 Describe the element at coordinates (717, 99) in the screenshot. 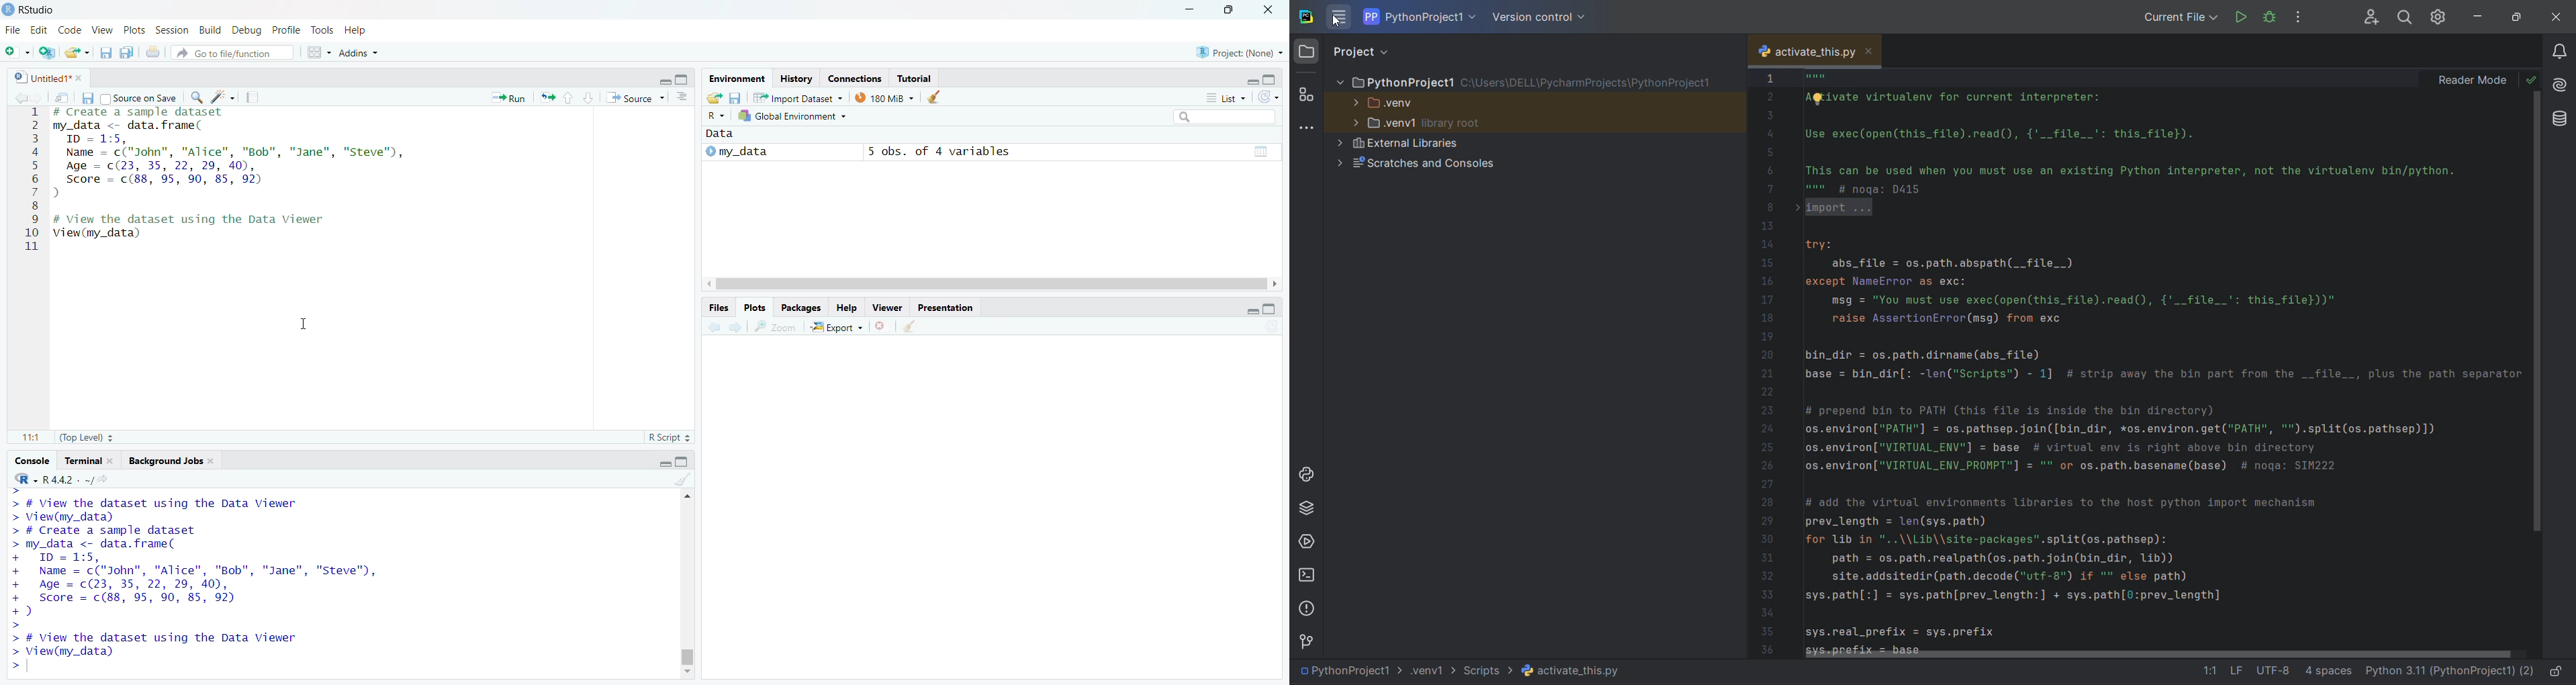

I see `Load workspace` at that location.